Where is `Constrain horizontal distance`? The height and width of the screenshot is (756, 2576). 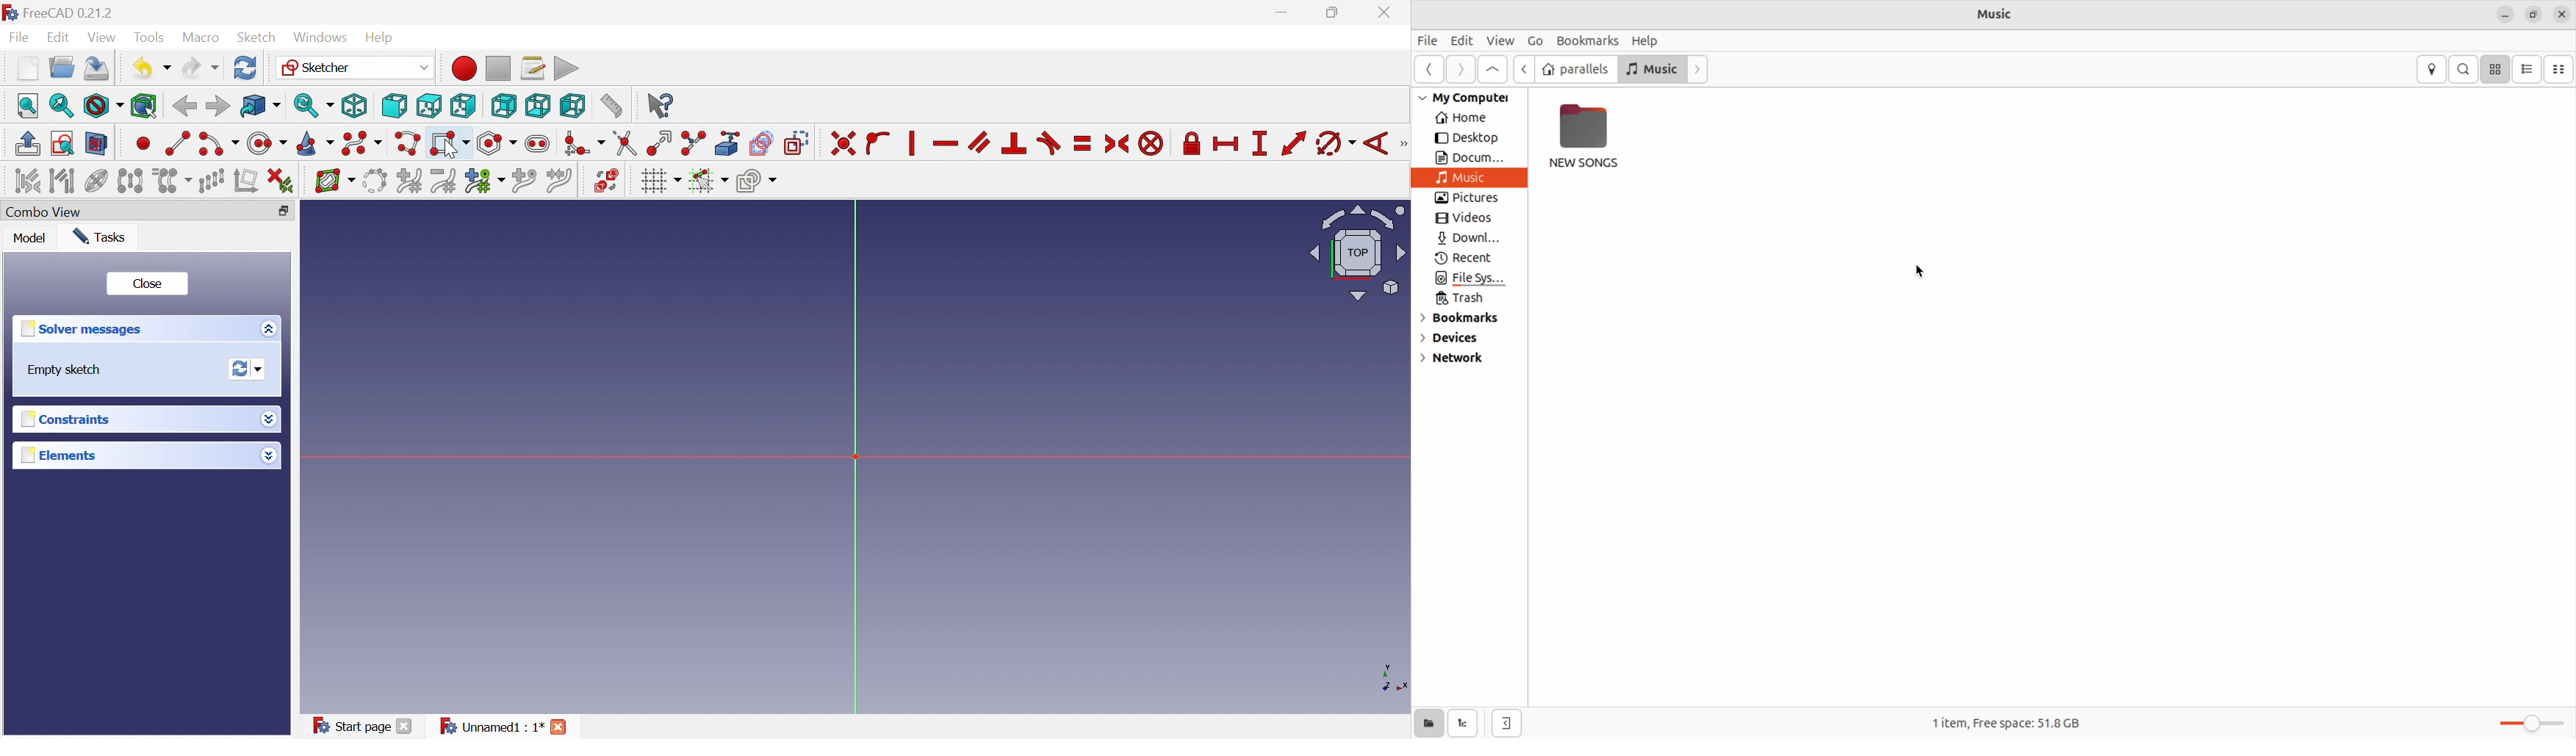 Constrain horizontal distance is located at coordinates (1226, 144).